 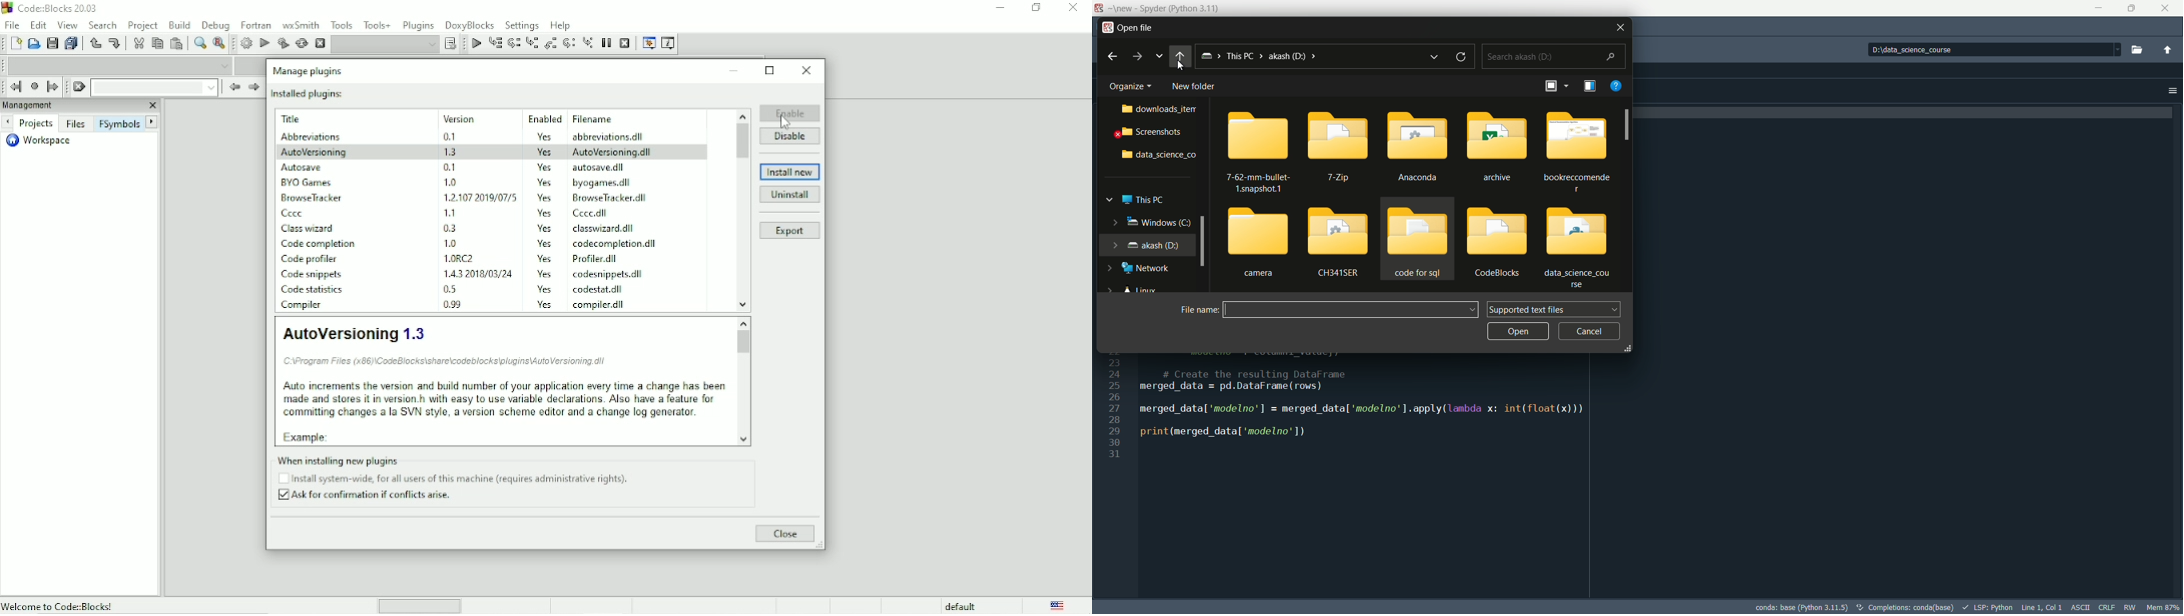 I want to click on Step into instruction, so click(x=587, y=43).